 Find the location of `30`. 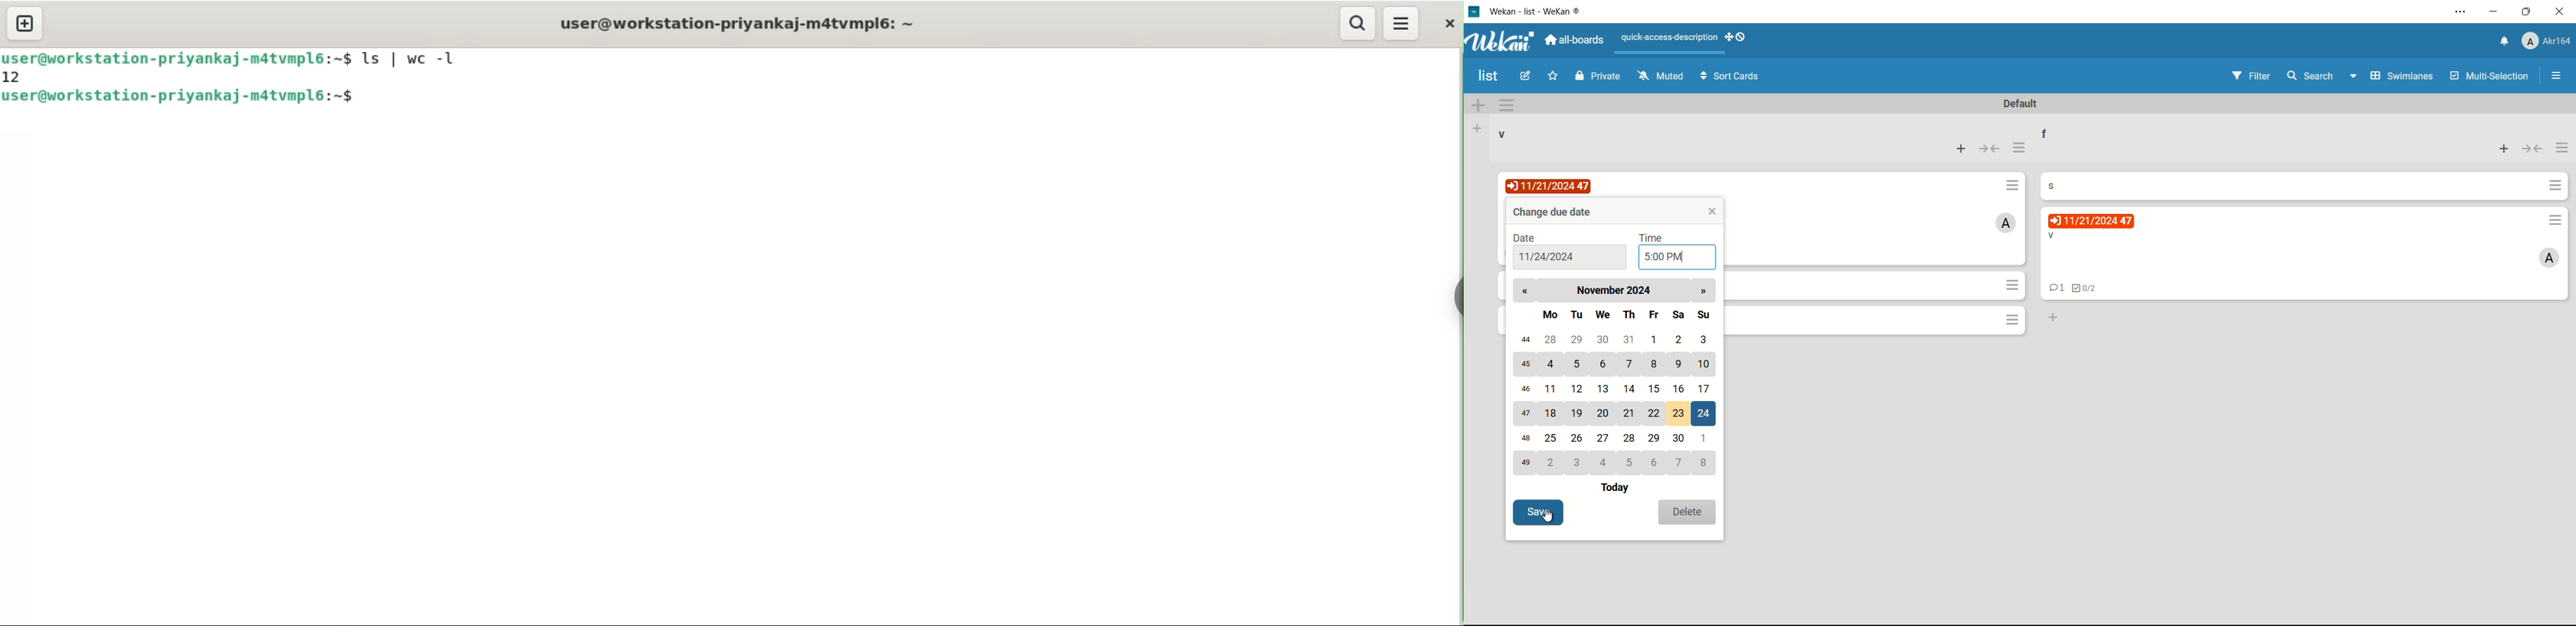

30 is located at coordinates (1679, 439).